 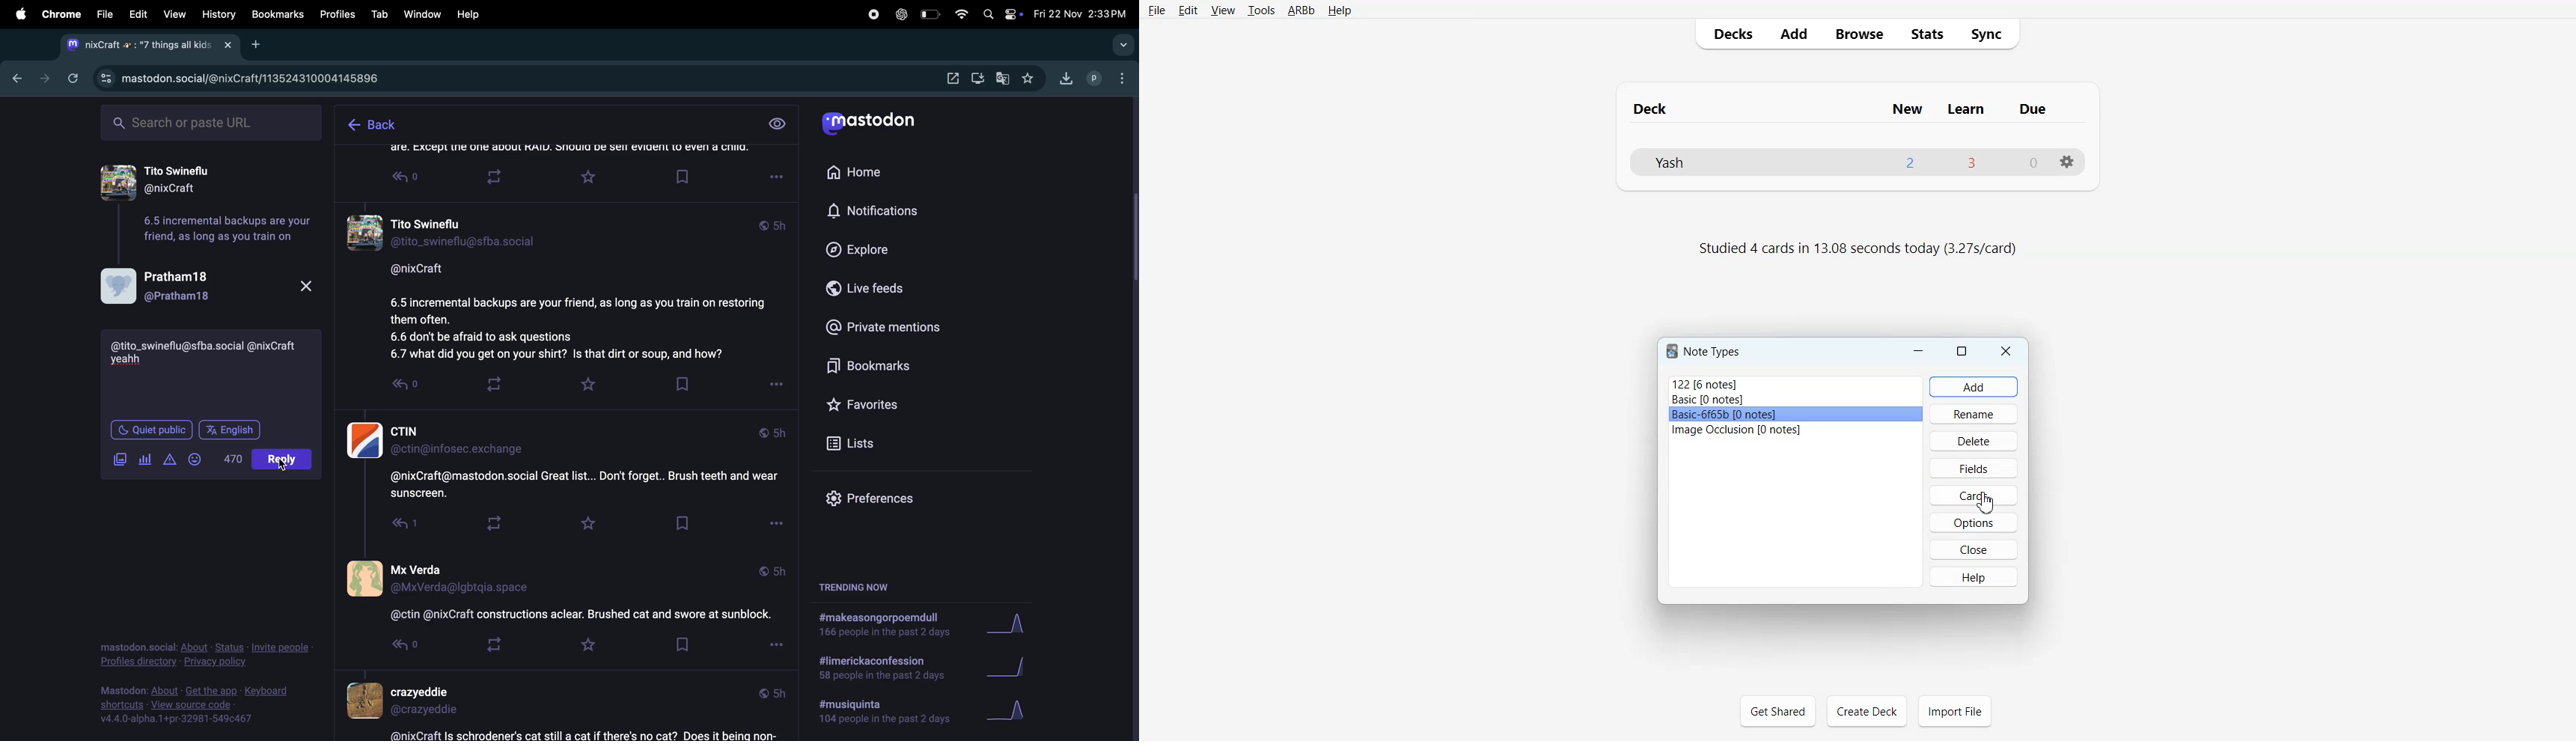 I want to click on Cards, so click(x=1973, y=495).